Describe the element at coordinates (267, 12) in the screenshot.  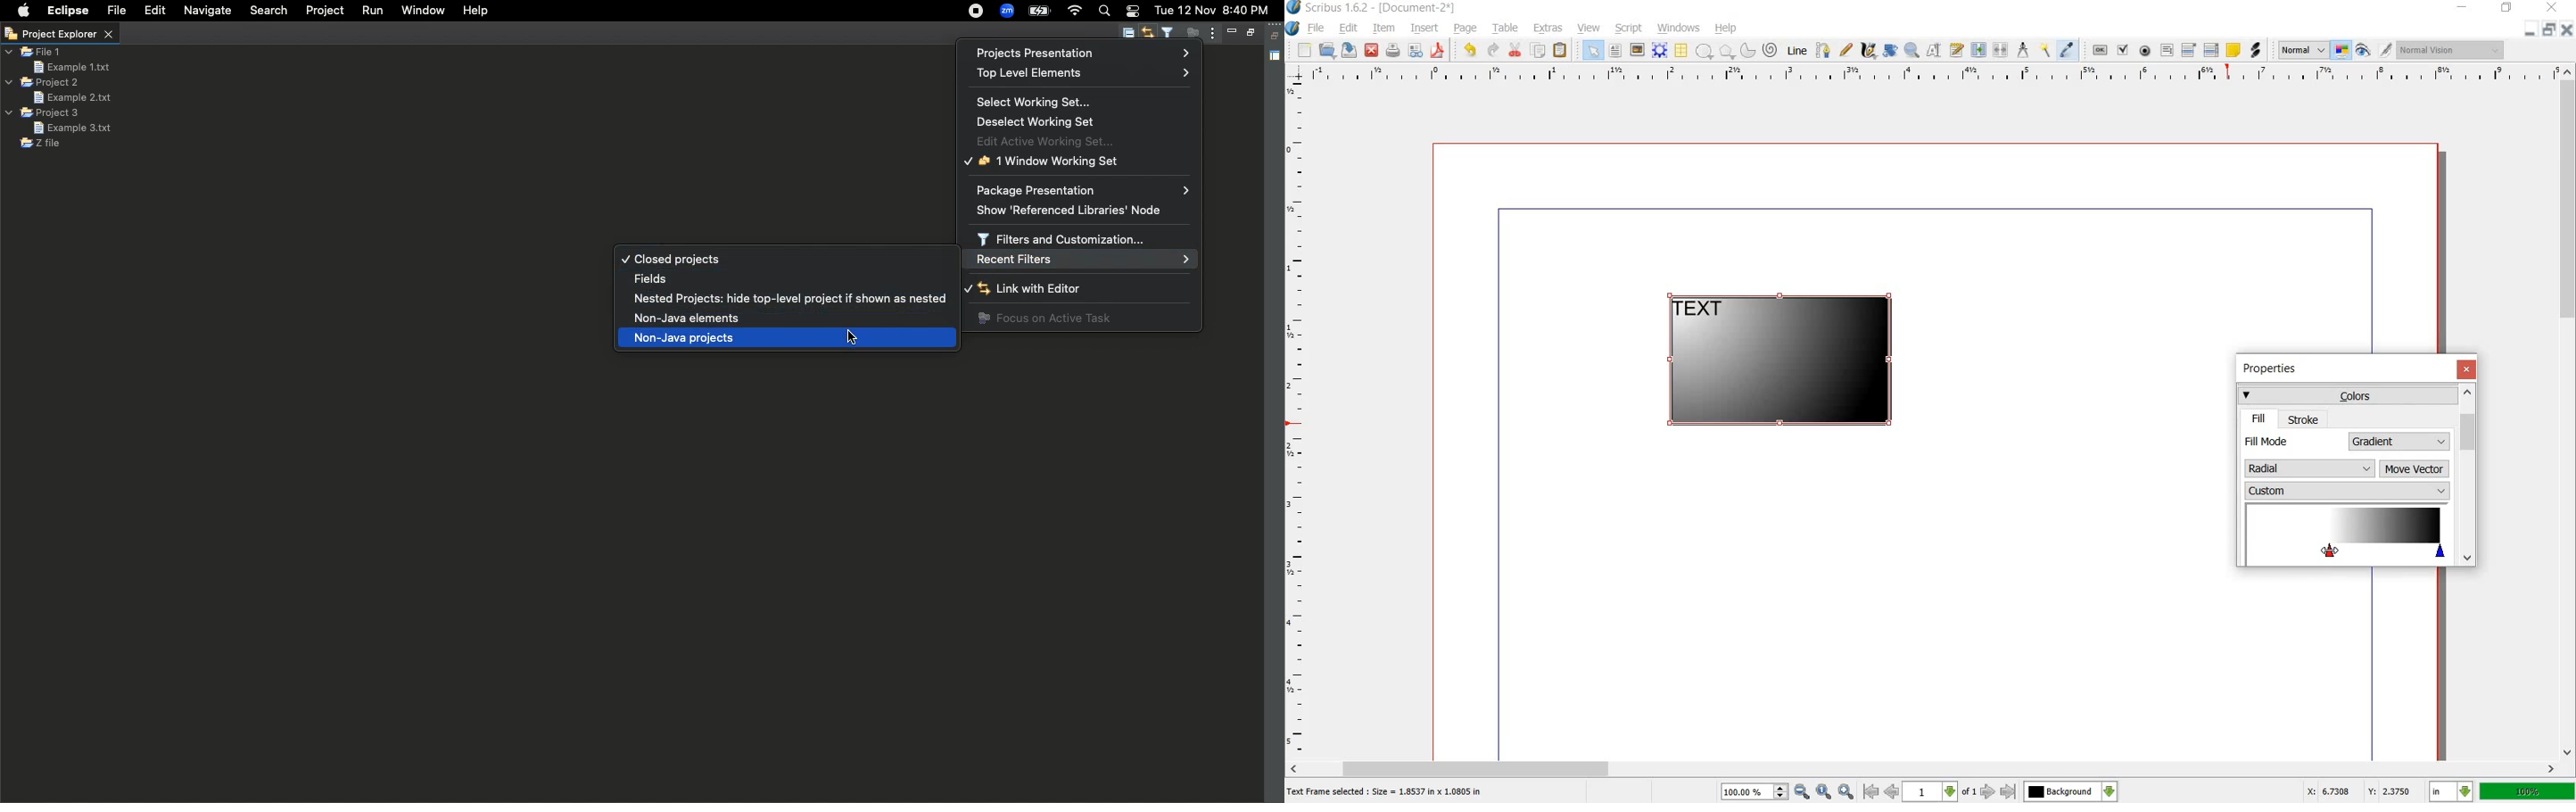
I see `Search` at that location.